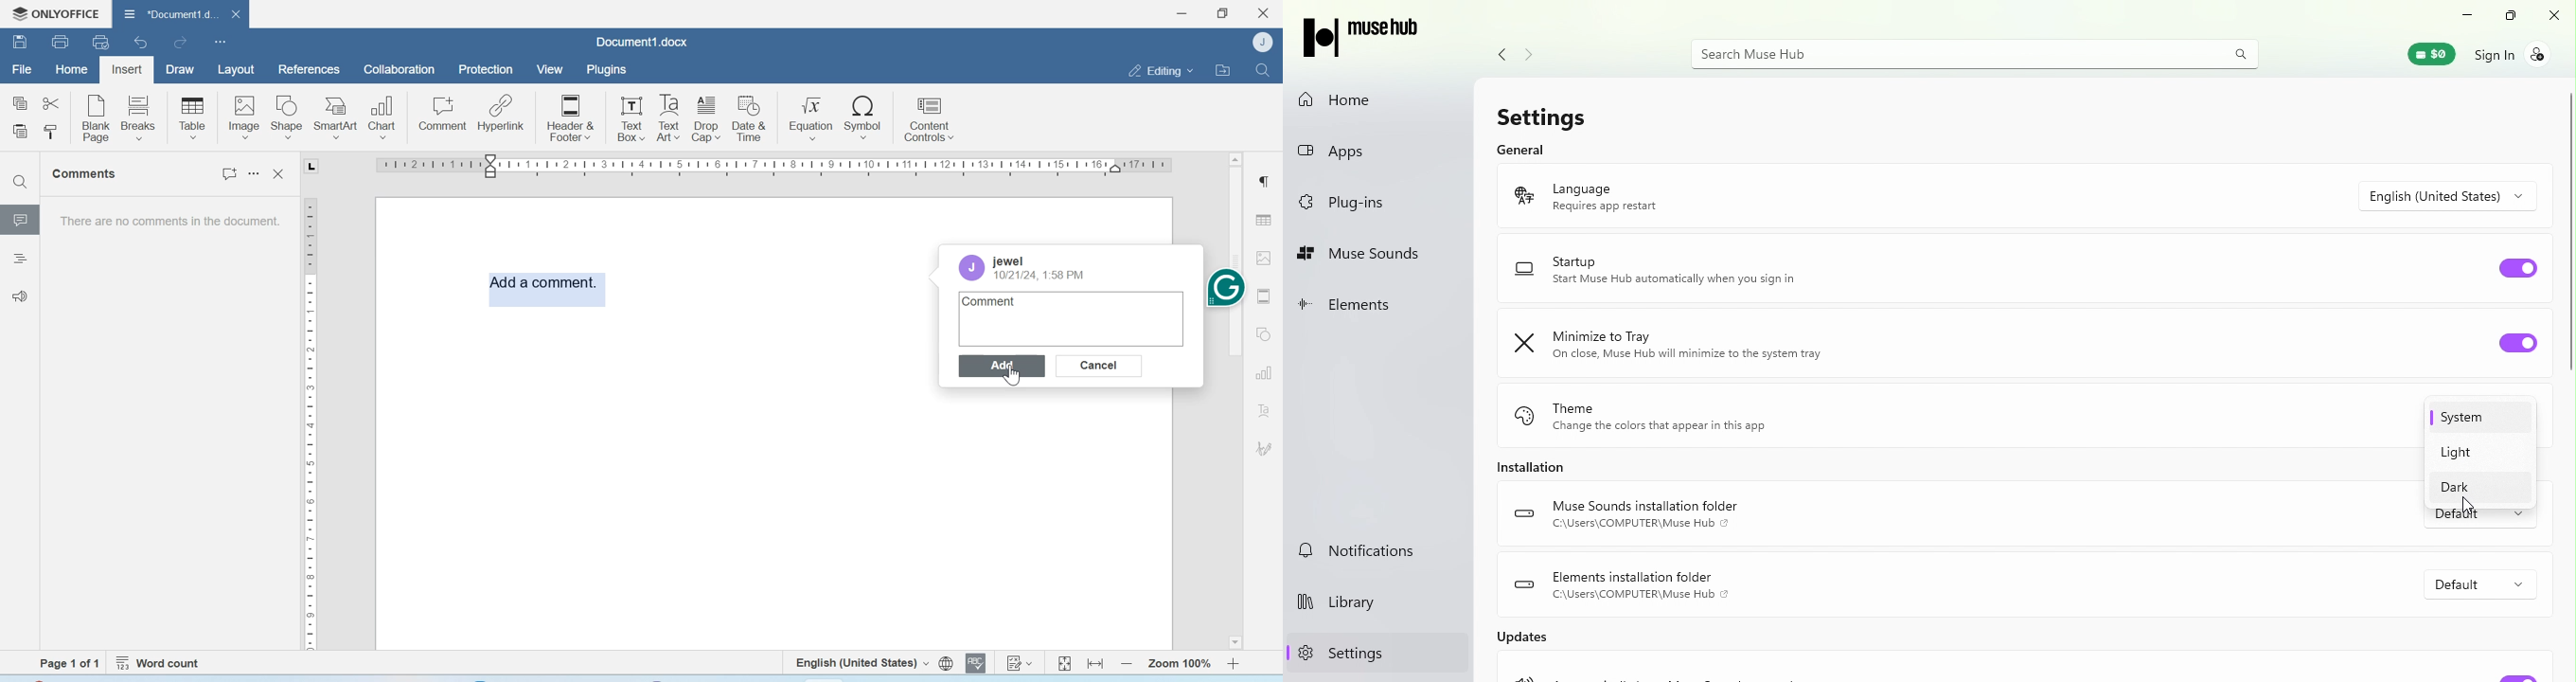 Image resolution: width=2576 pixels, height=700 pixels. I want to click on Cancel, so click(1101, 366).